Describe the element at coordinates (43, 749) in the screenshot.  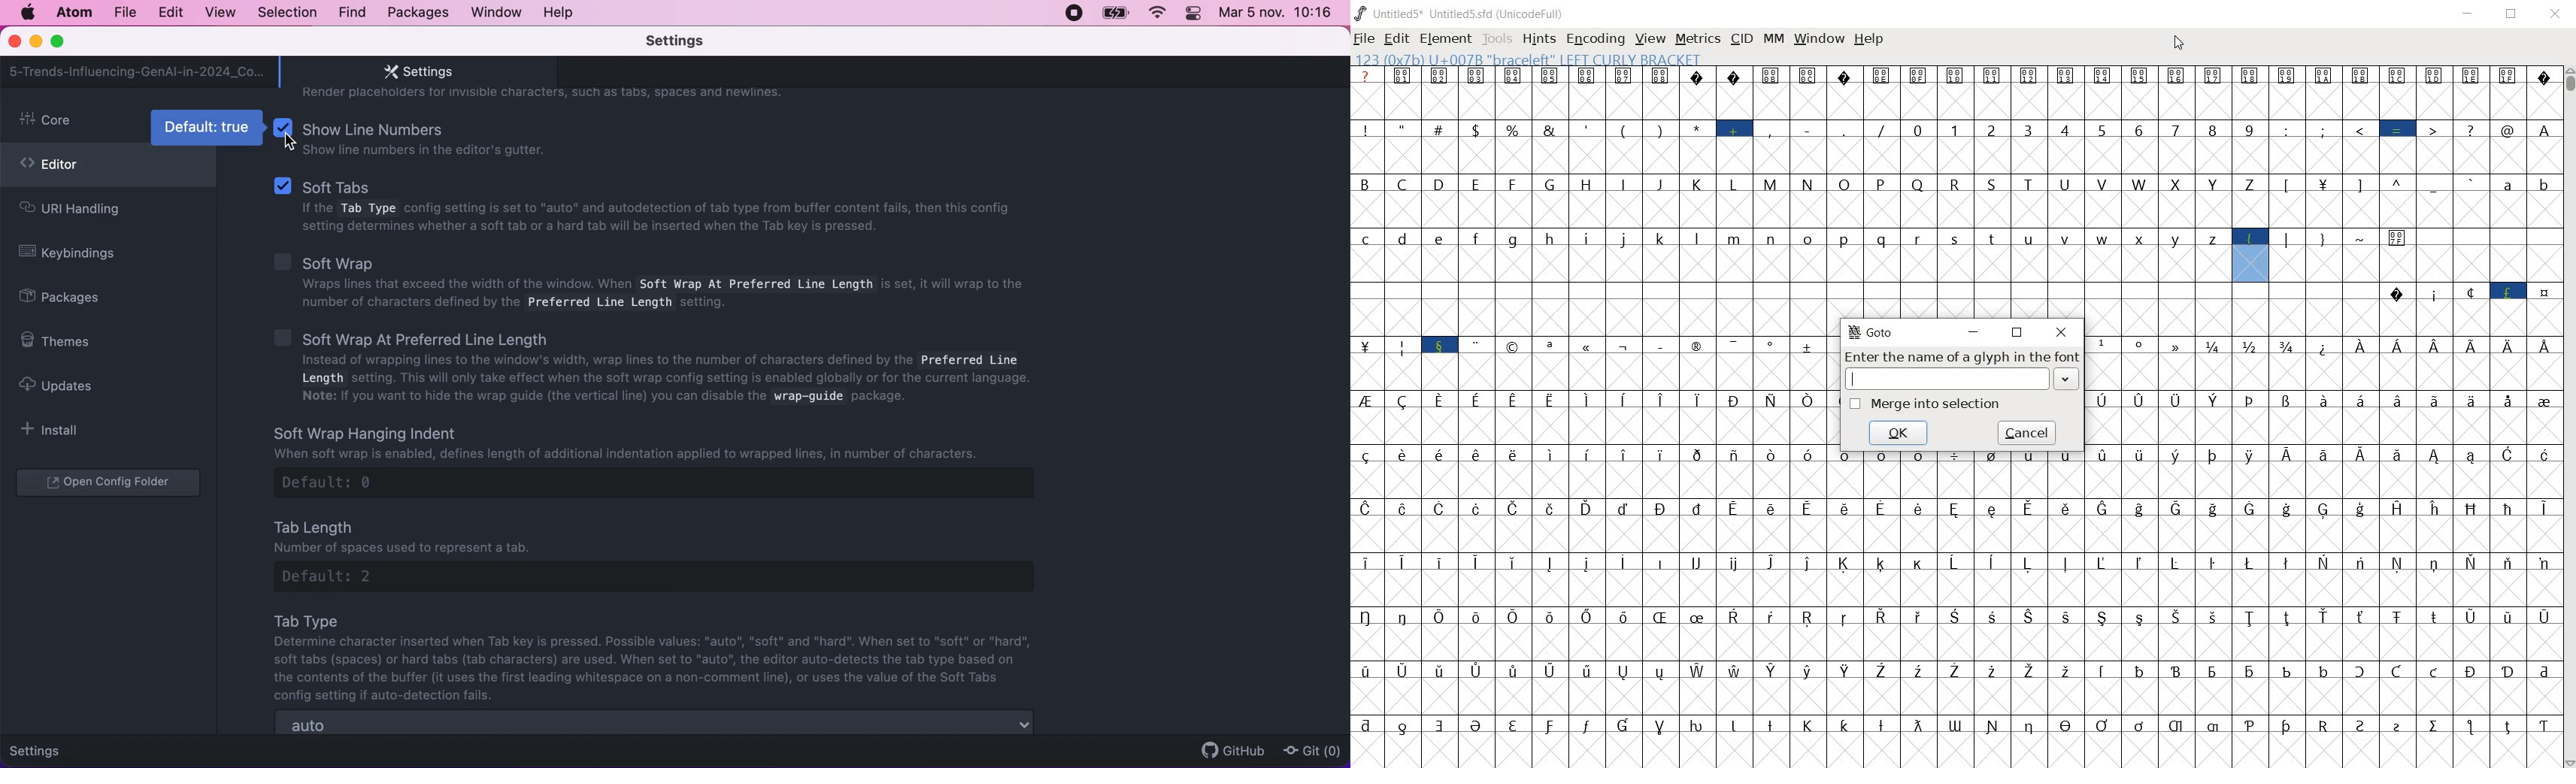
I see `settings` at that location.